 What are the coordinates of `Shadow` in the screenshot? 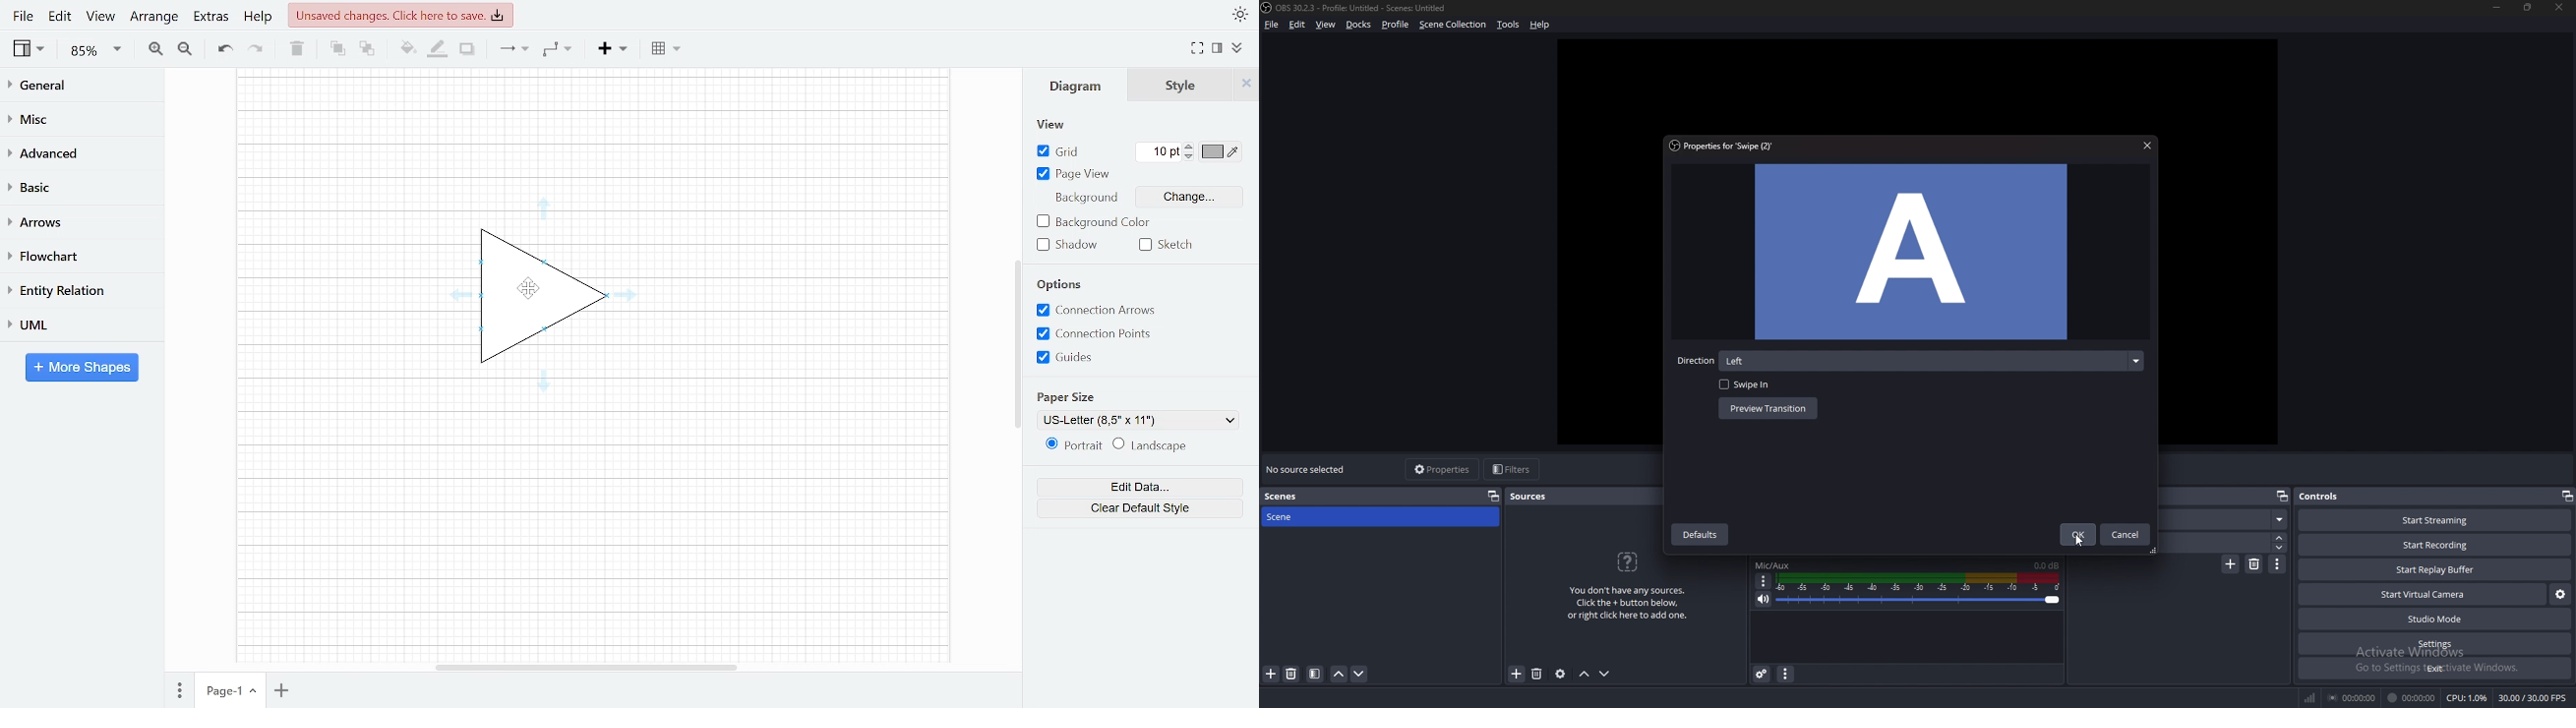 It's located at (467, 49).